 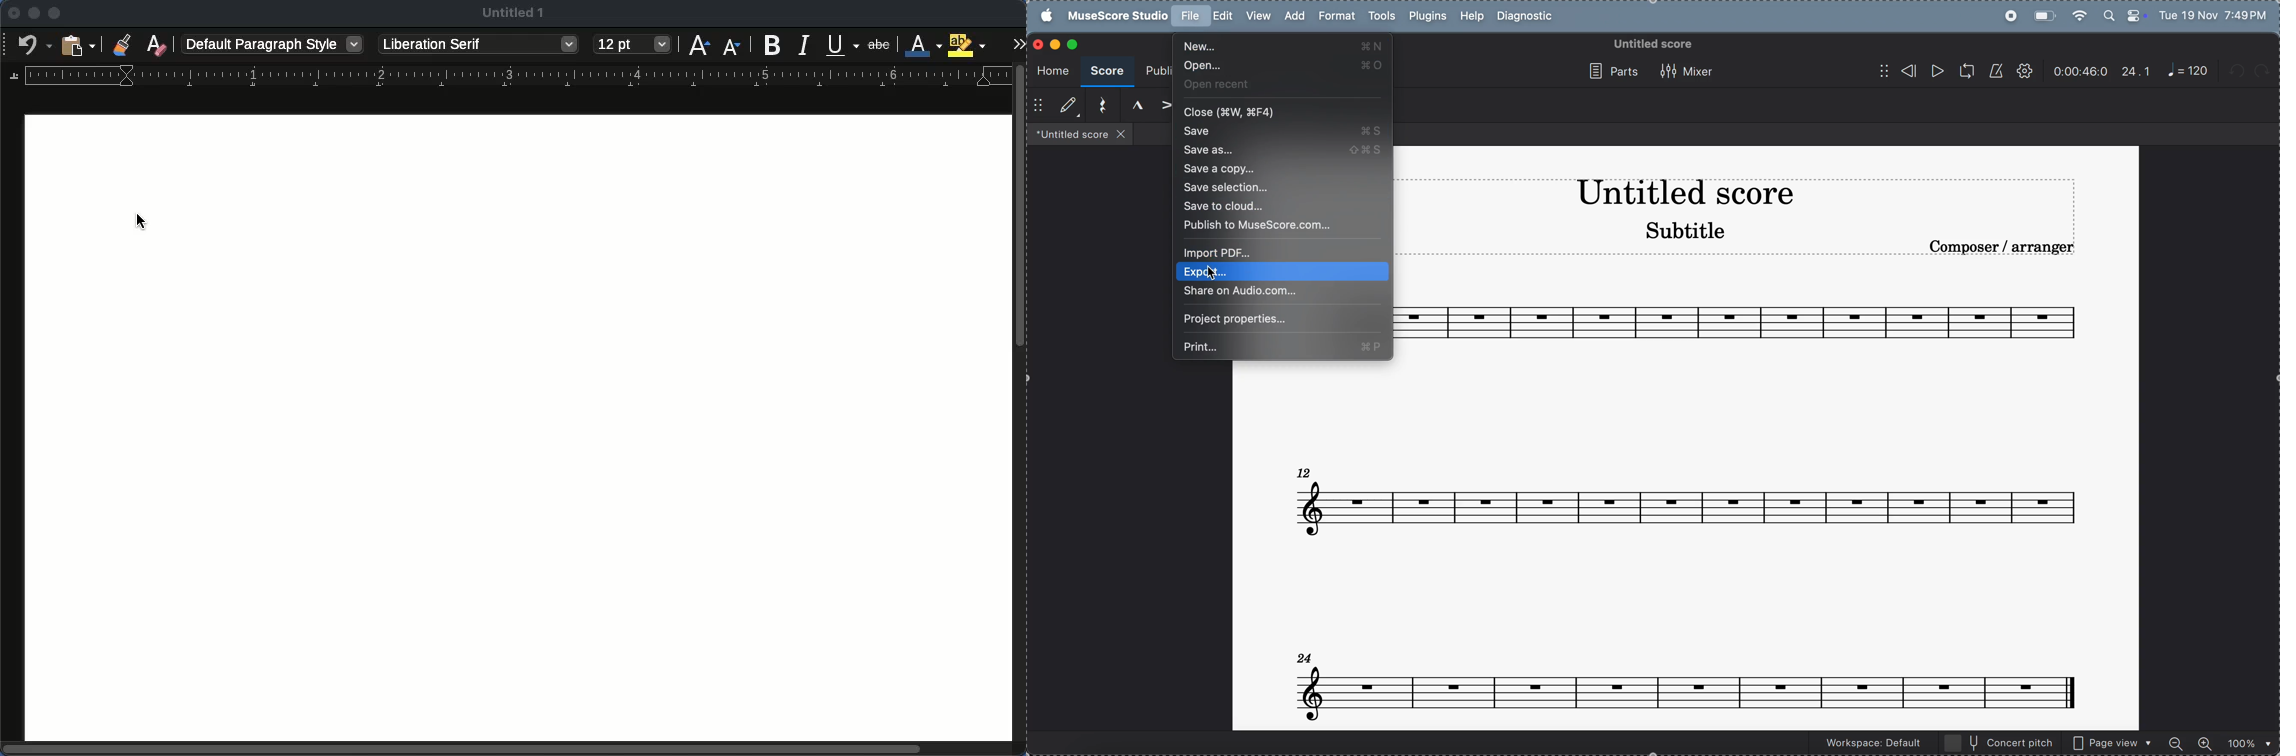 What do you see at coordinates (2081, 71) in the screenshot?
I see `timeframe` at bounding box center [2081, 71].